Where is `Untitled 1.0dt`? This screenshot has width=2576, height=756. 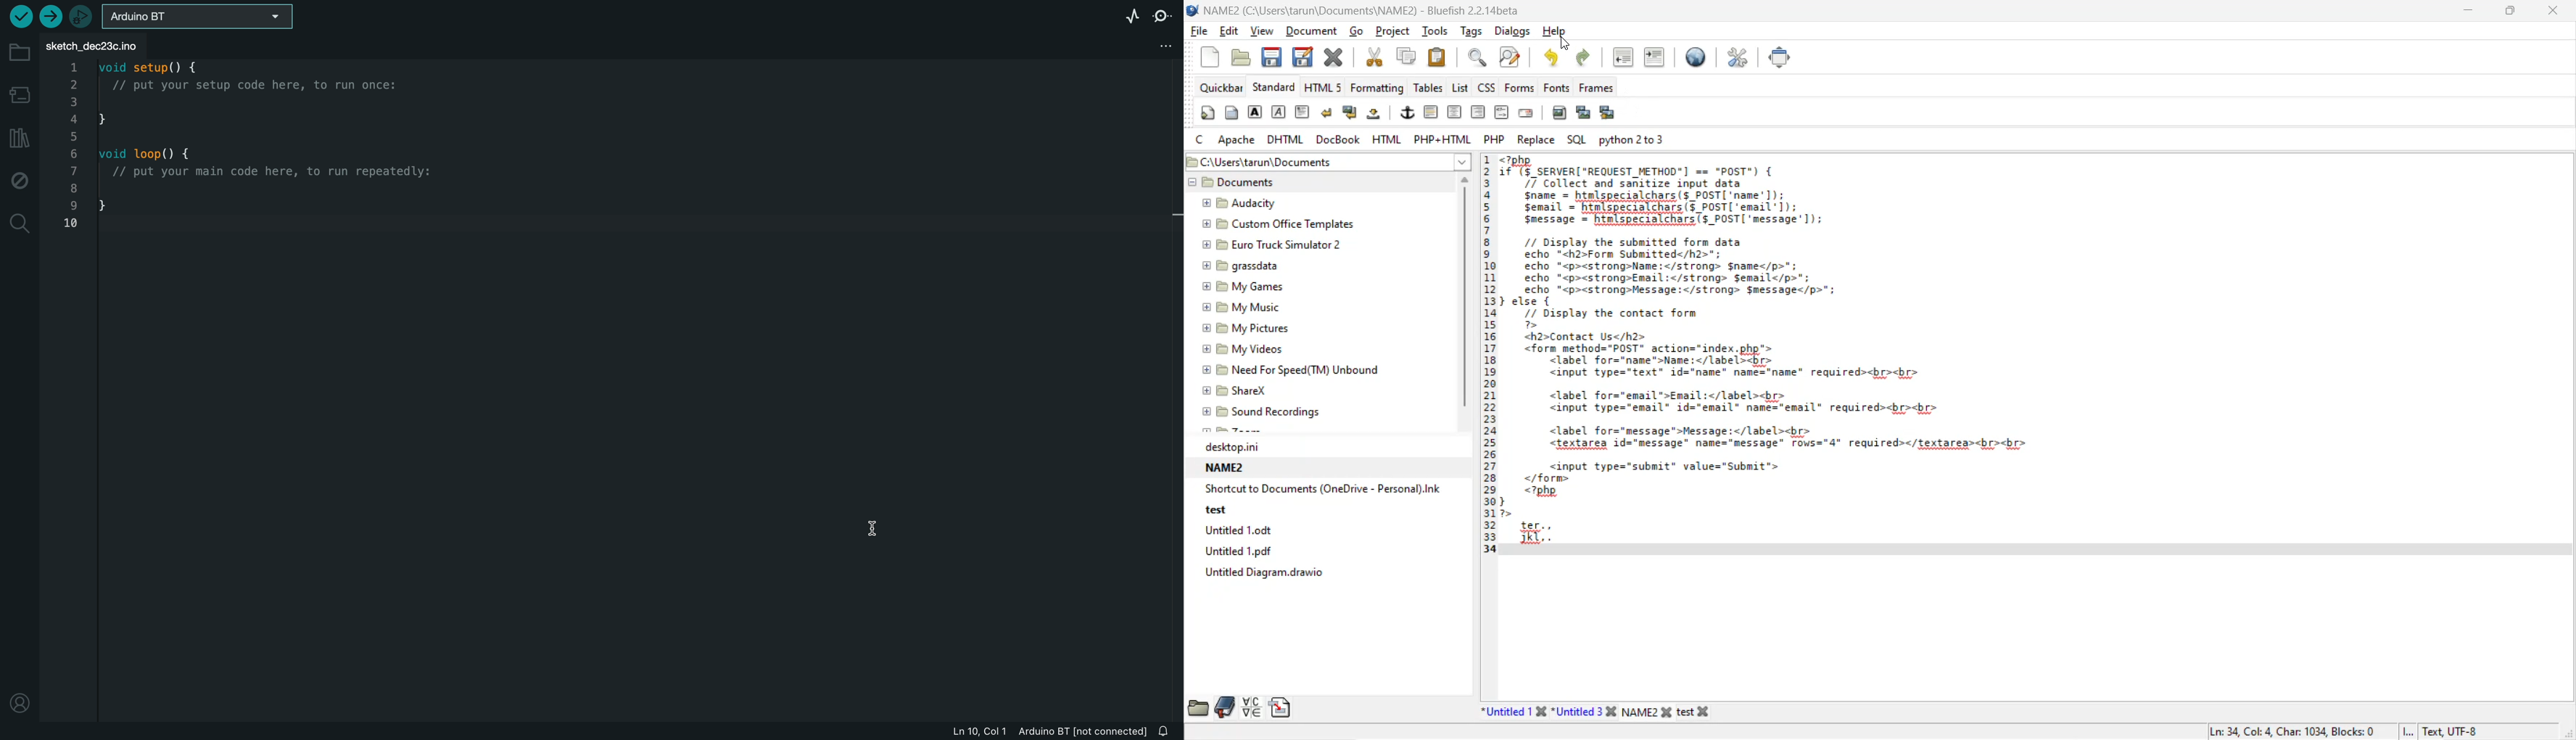
Untitled 1.0dt is located at coordinates (1232, 530).